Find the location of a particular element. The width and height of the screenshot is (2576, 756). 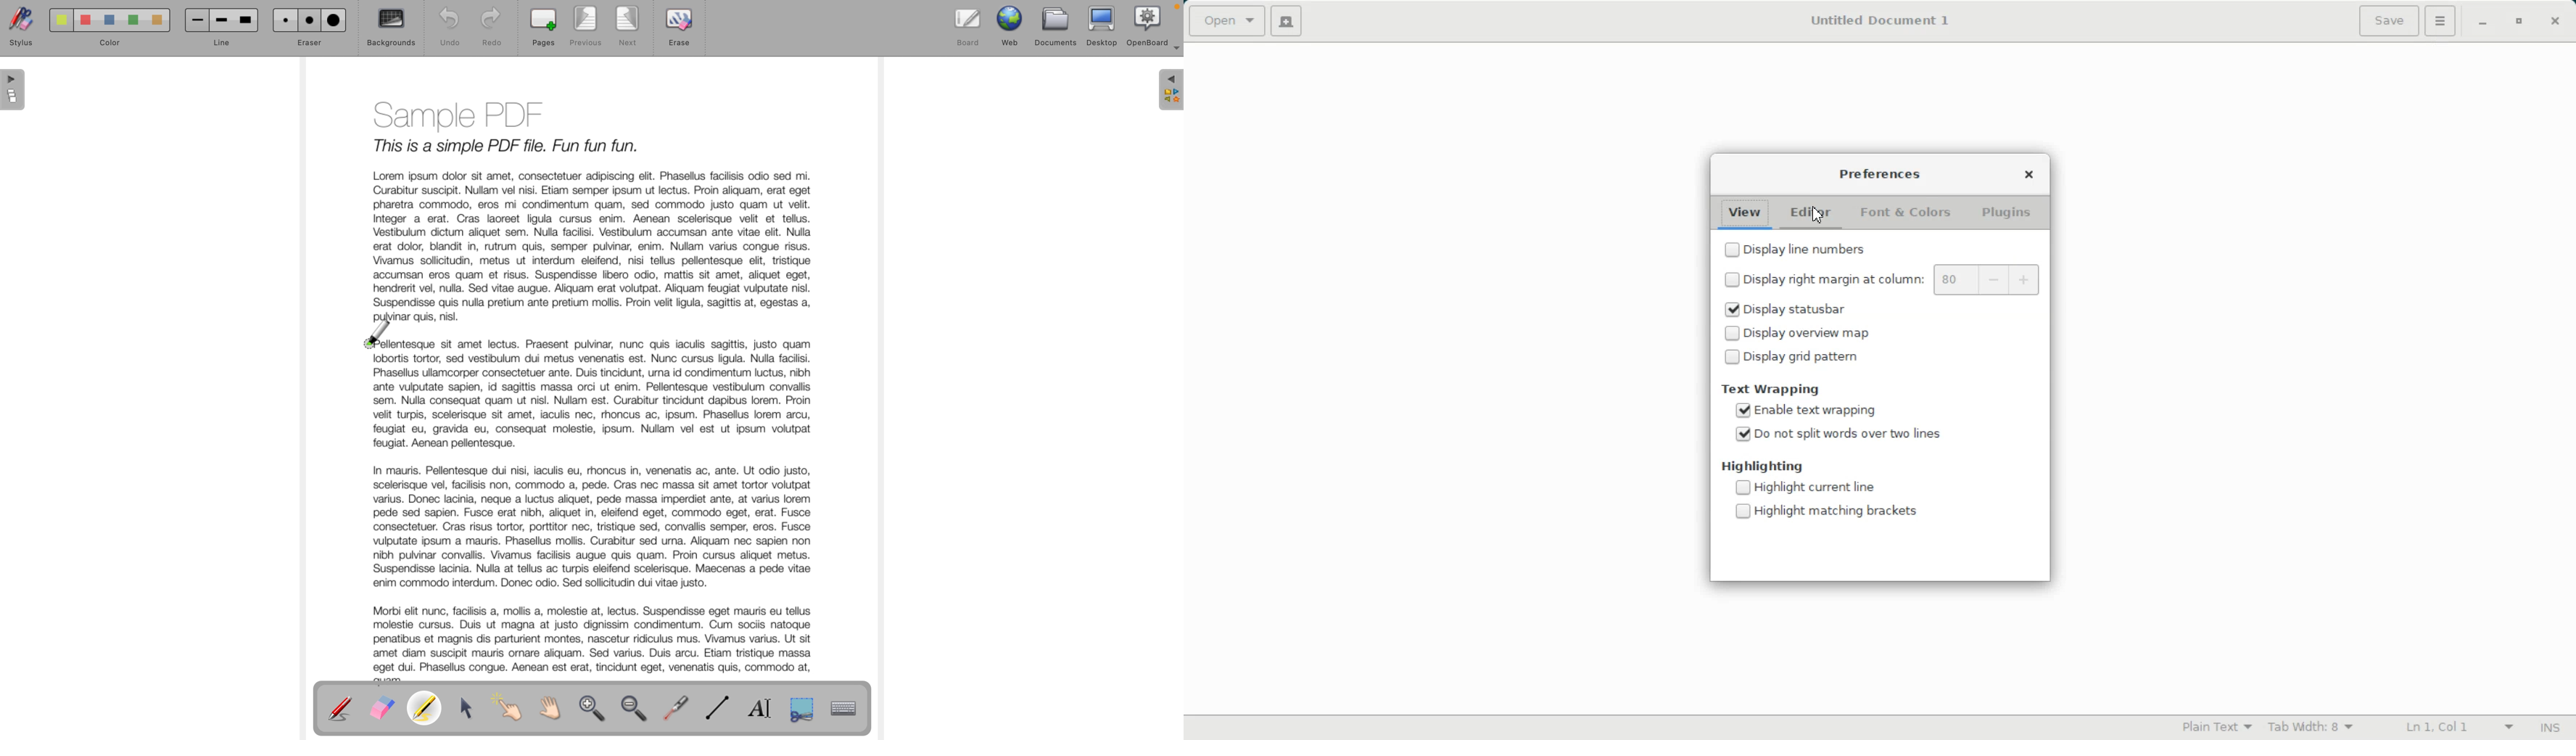

Create a new file is located at coordinates (1286, 21).